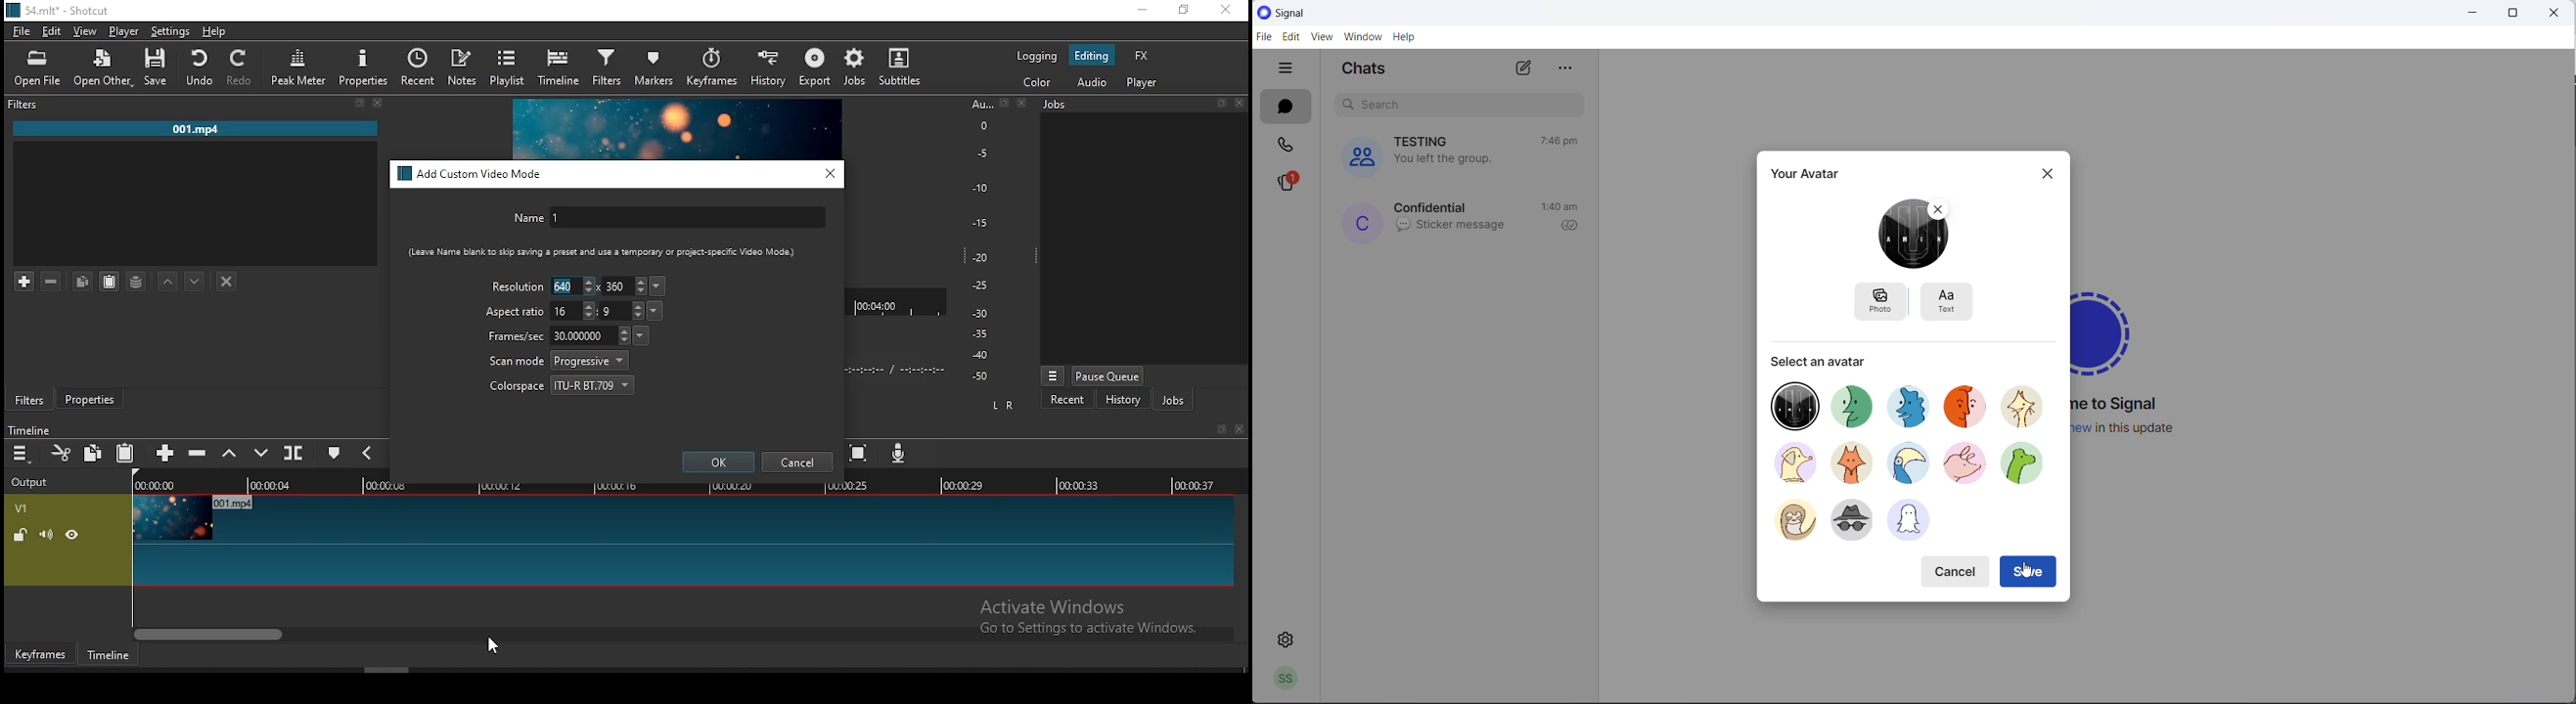 This screenshot has height=728, width=2576. Describe the element at coordinates (2467, 13) in the screenshot. I see `minimize` at that location.